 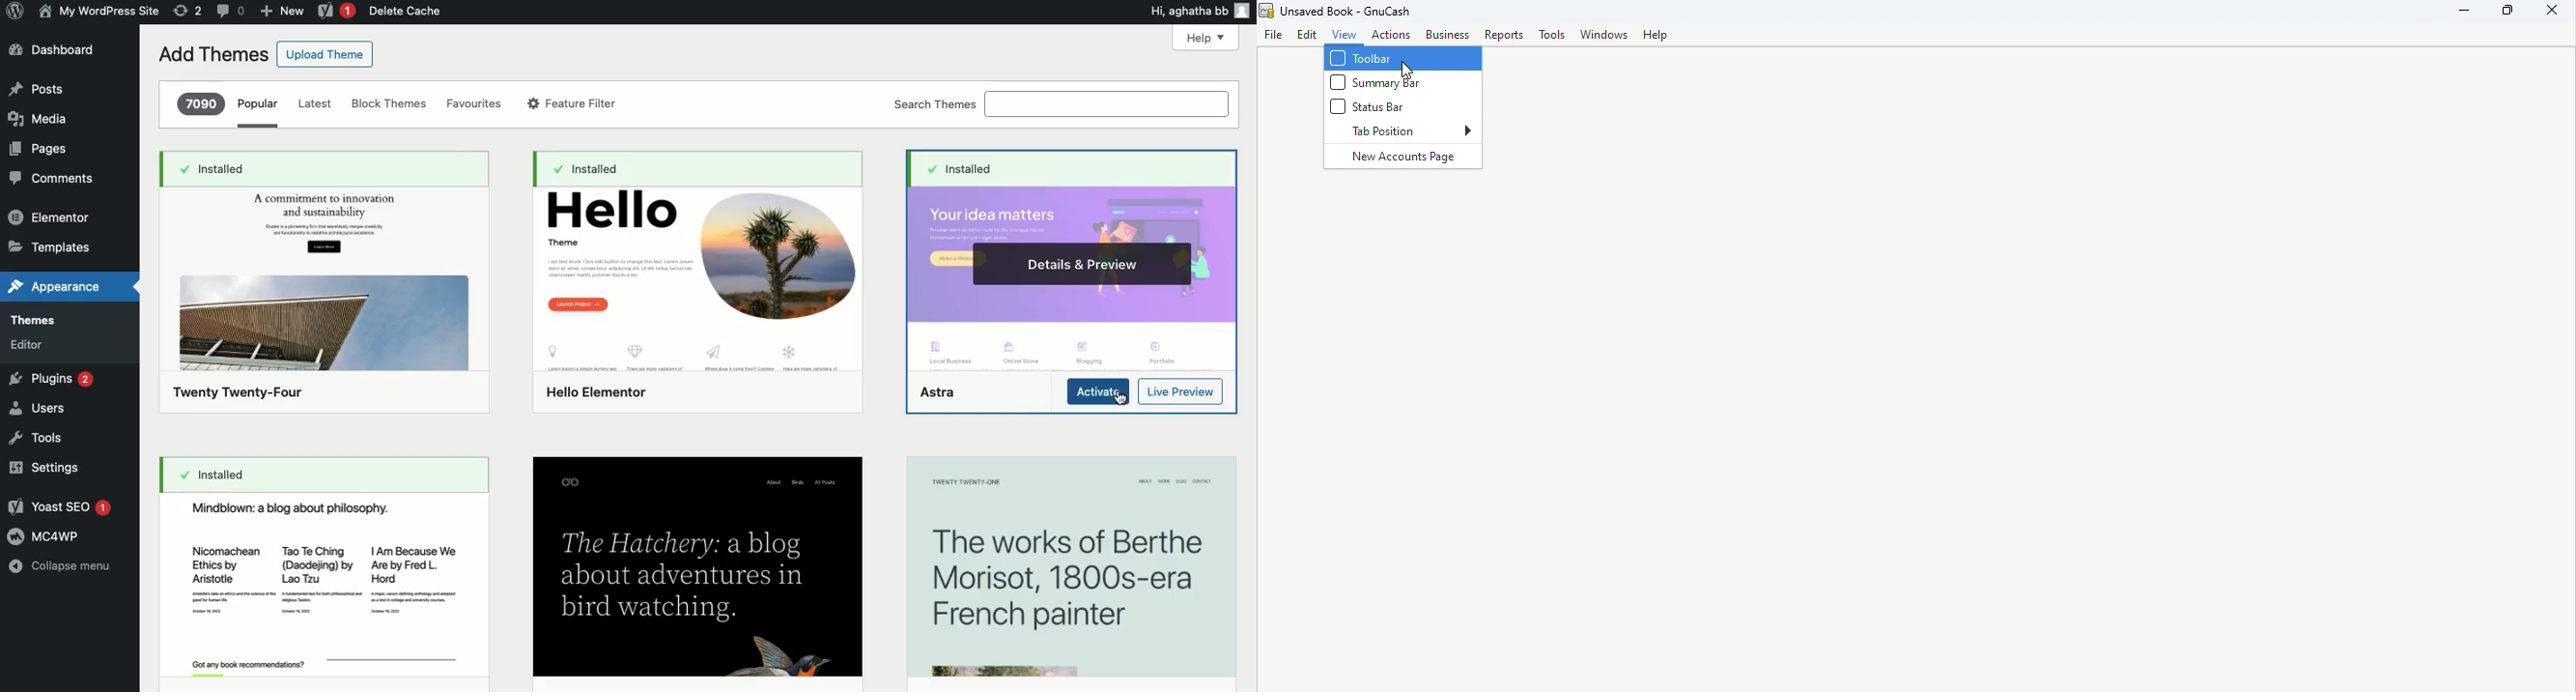 I want to click on Actions, so click(x=1393, y=37).